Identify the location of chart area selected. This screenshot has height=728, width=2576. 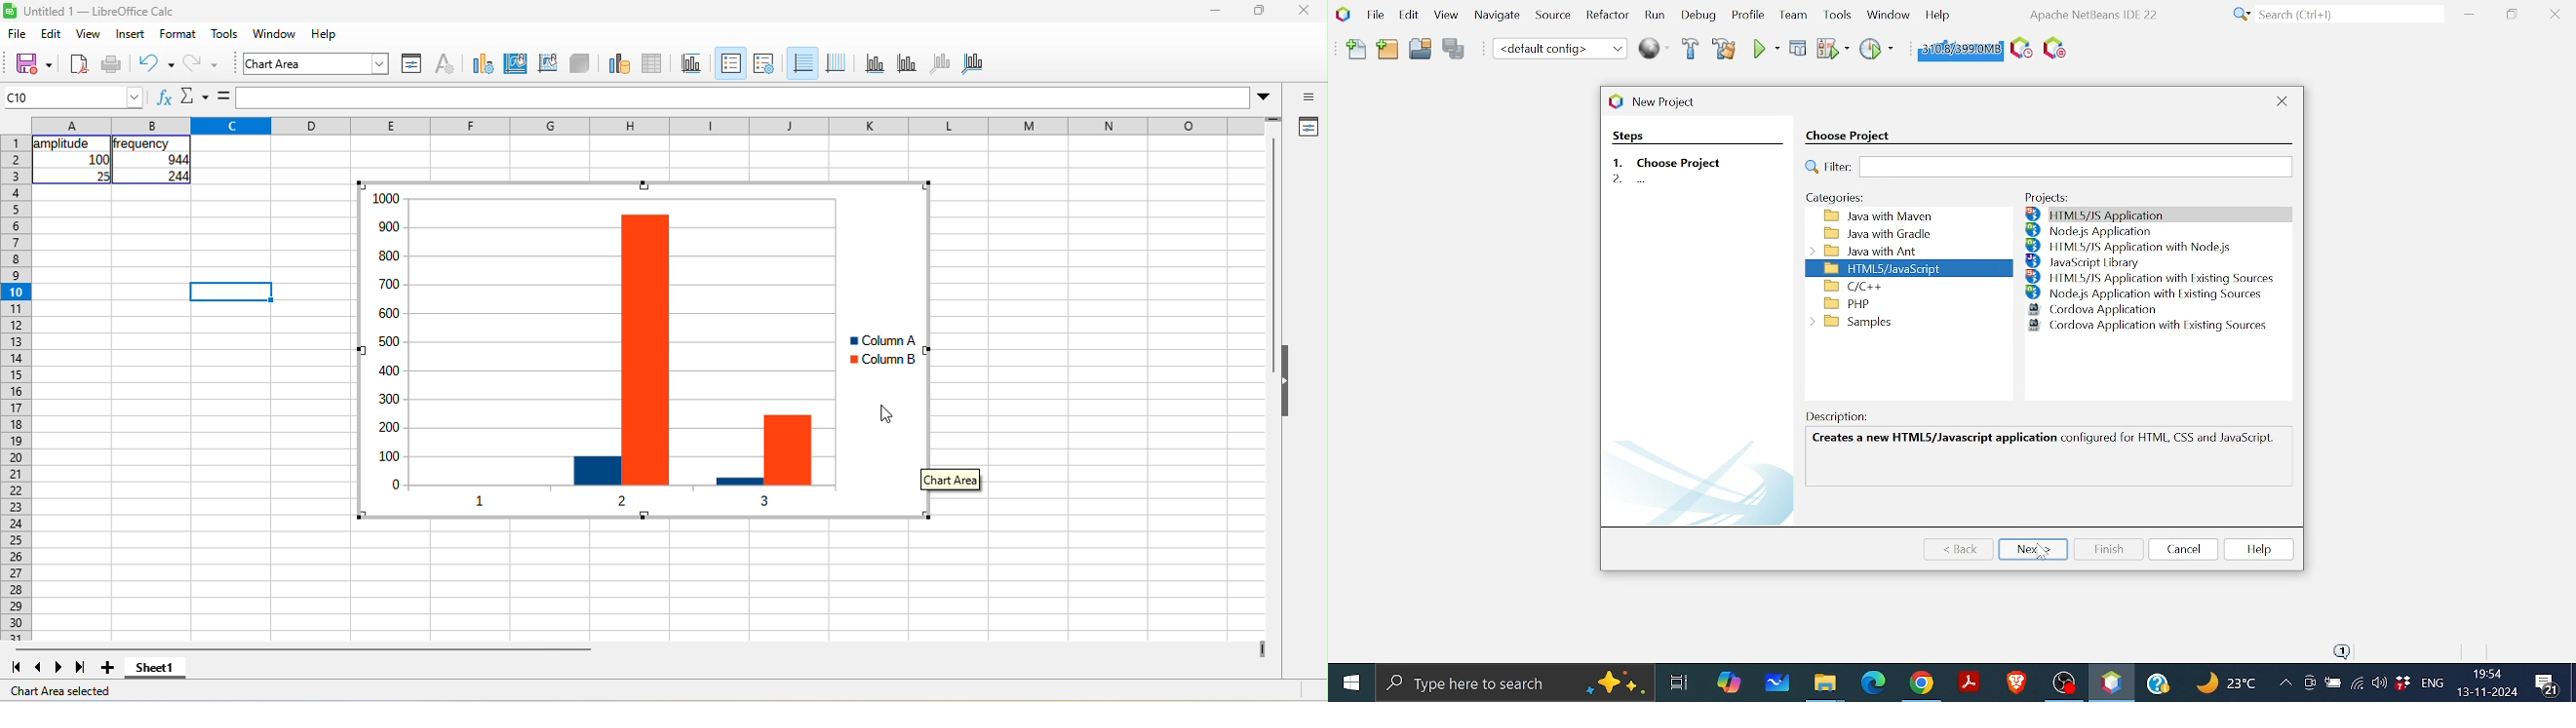
(60, 691).